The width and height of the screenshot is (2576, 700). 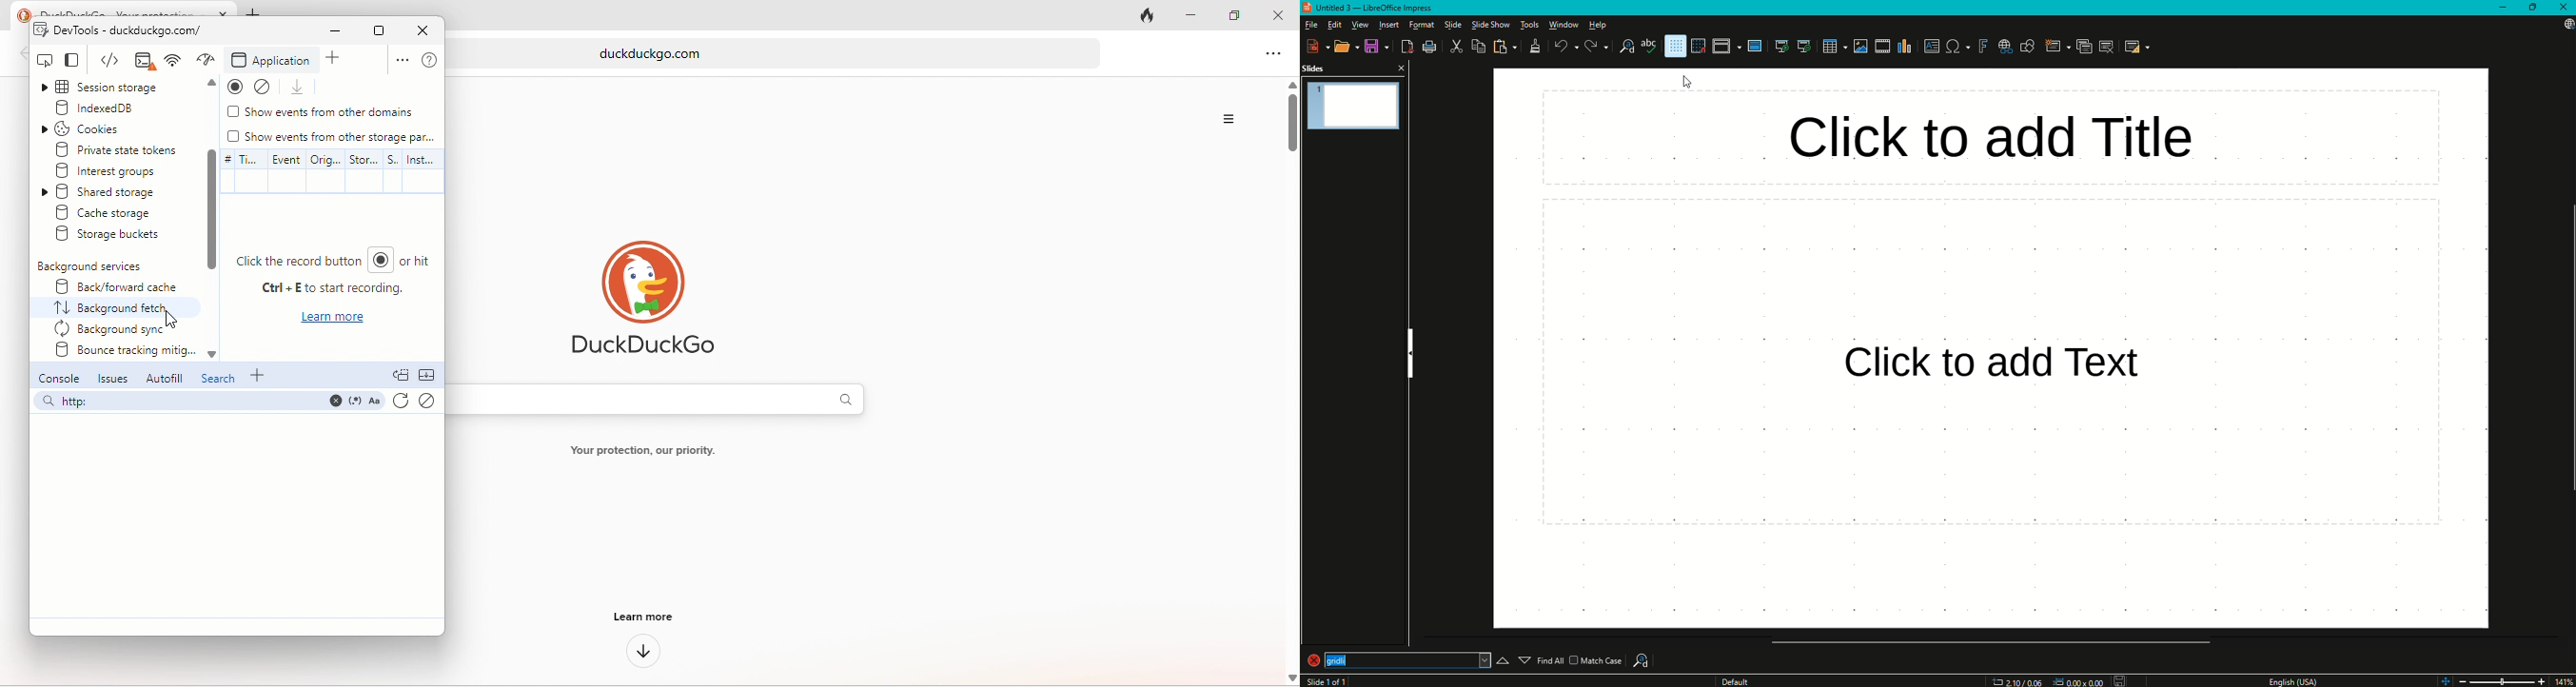 I want to click on help, so click(x=430, y=61).